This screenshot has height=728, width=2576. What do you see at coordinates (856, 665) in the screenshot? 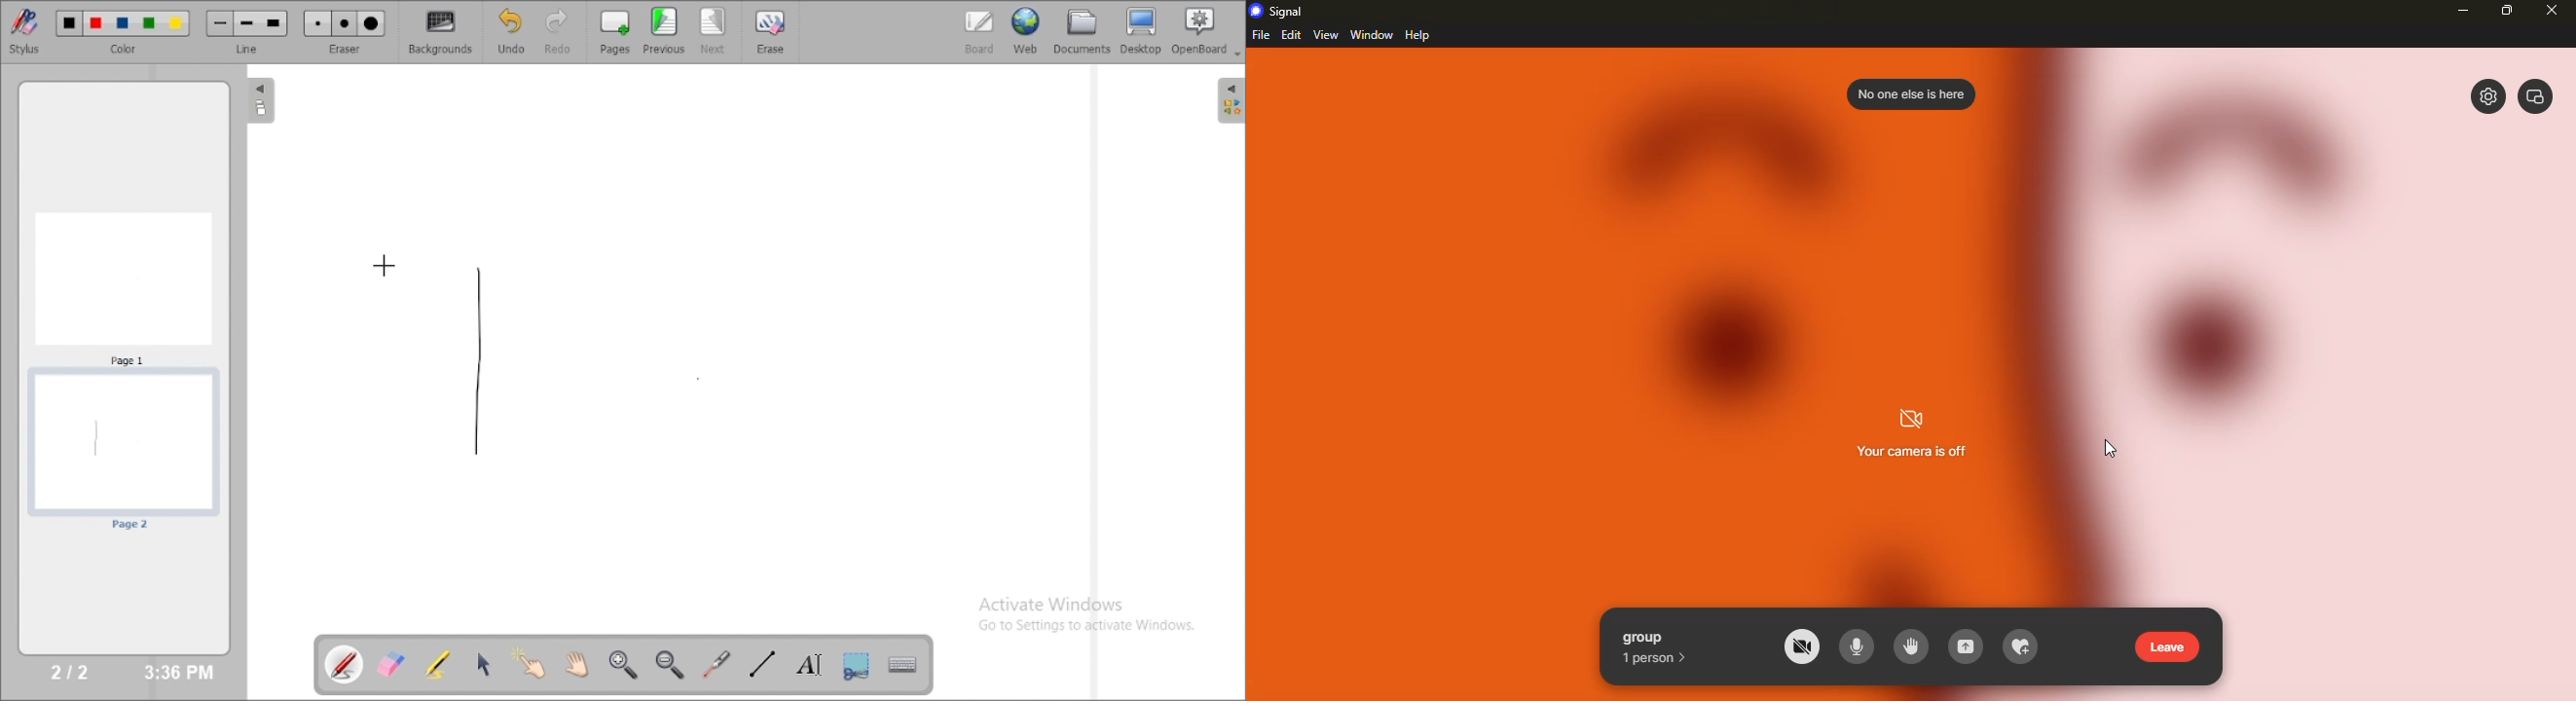
I see `capture part of the screen` at bounding box center [856, 665].